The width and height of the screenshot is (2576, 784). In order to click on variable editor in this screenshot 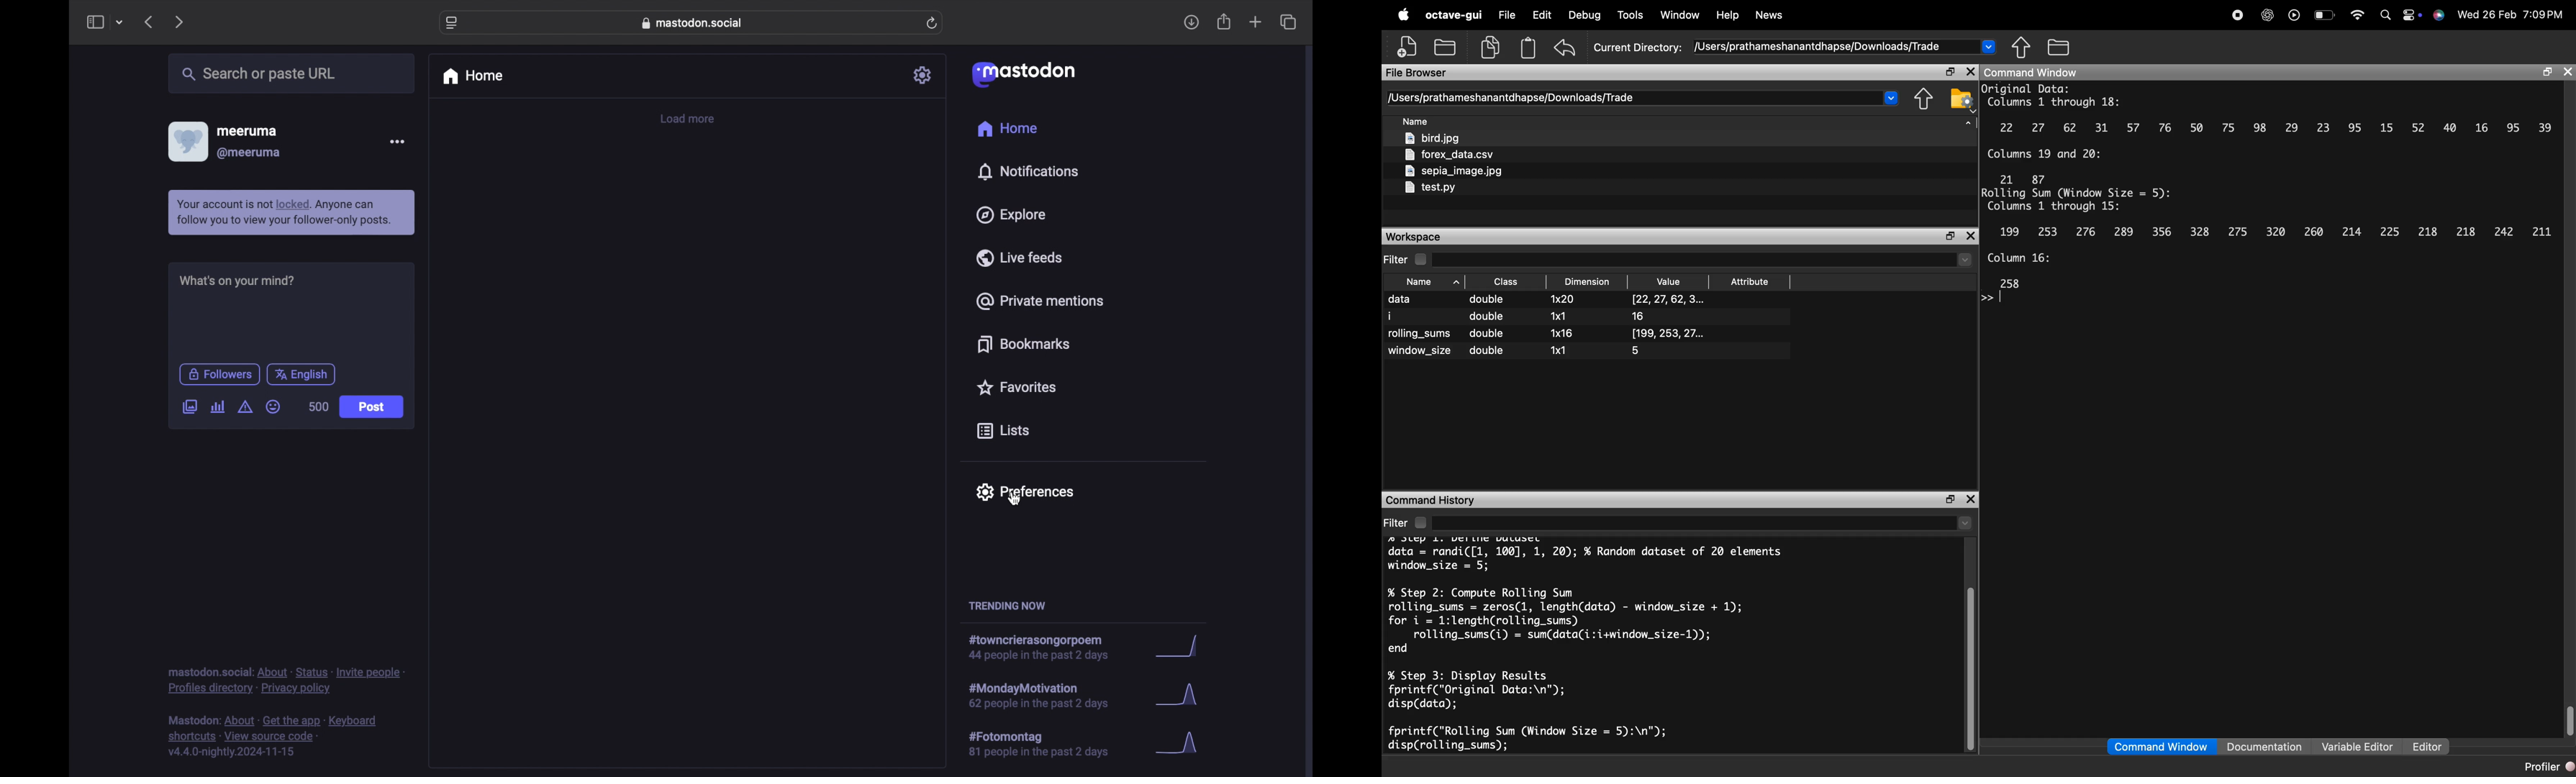, I will do `click(2358, 747)`.